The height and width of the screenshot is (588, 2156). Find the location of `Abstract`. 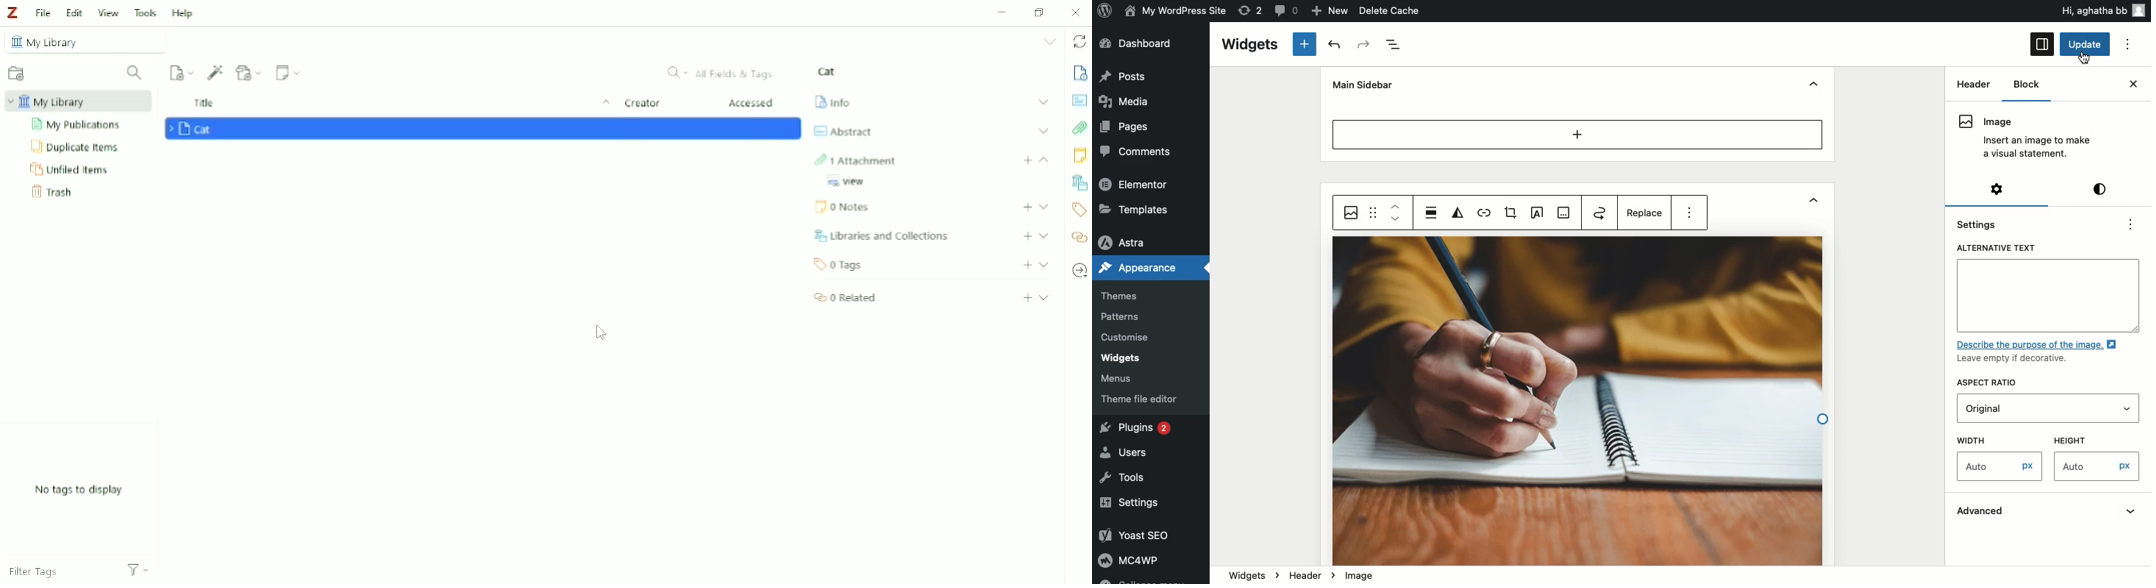

Abstract is located at coordinates (841, 131).